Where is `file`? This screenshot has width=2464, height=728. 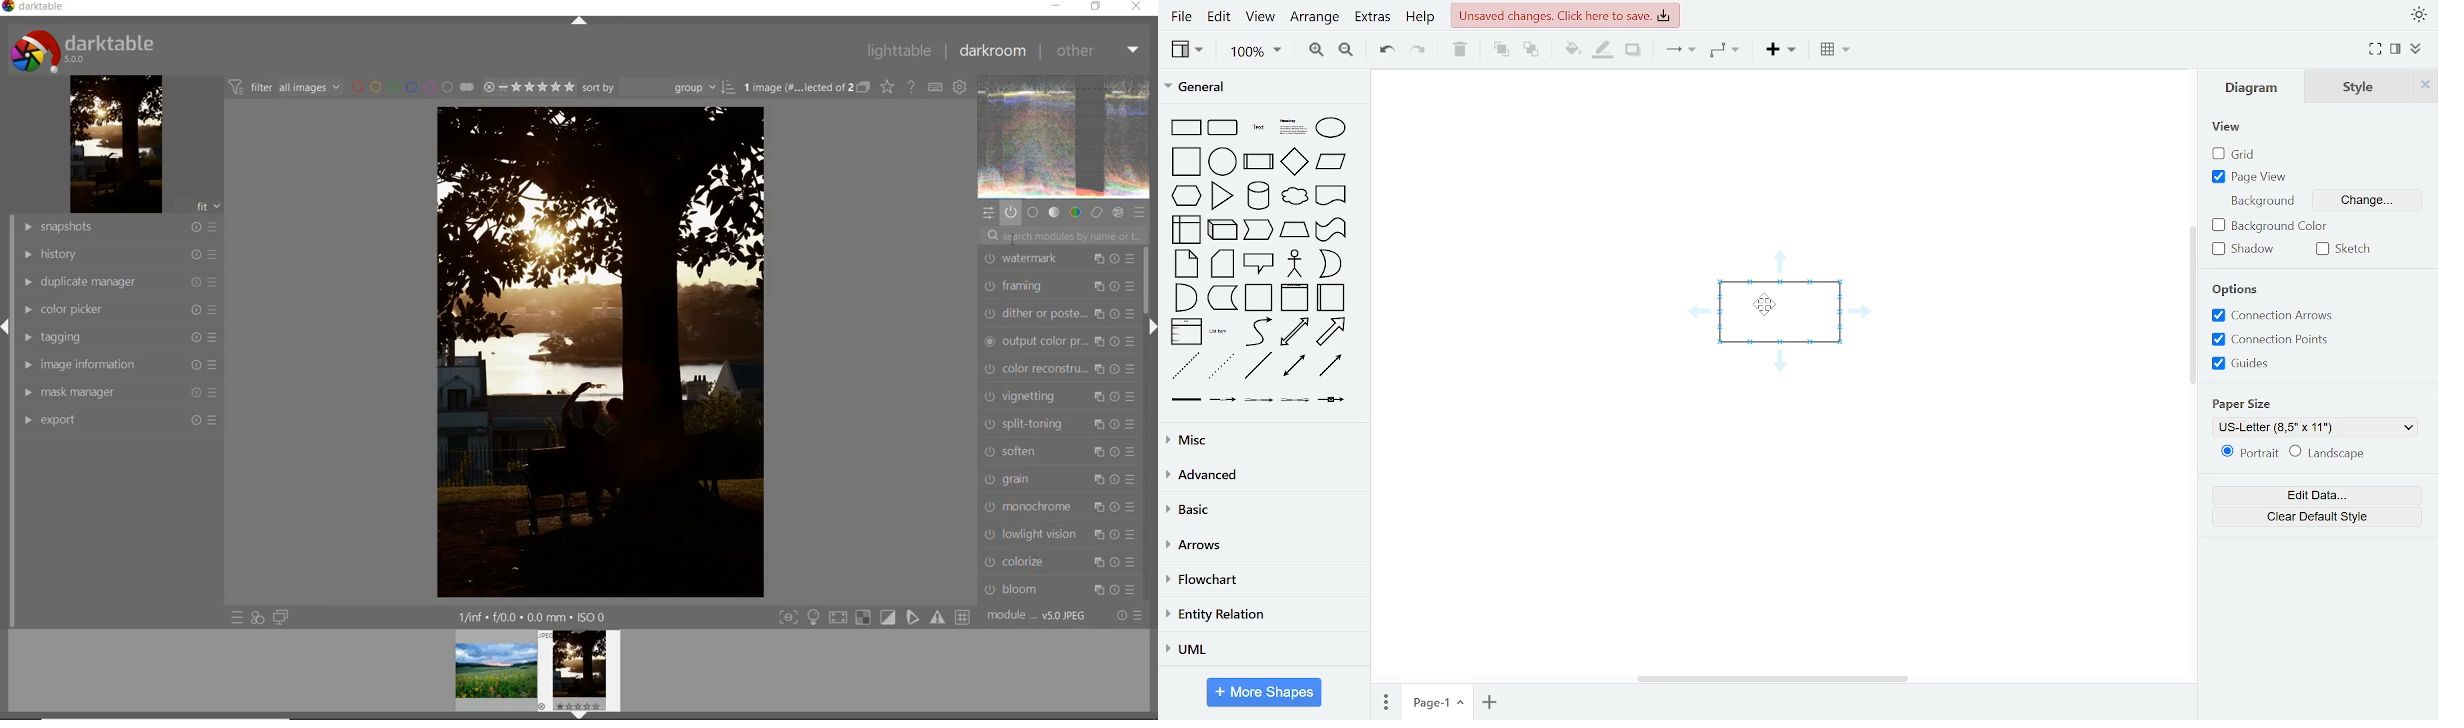 file is located at coordinates (1180, 16).